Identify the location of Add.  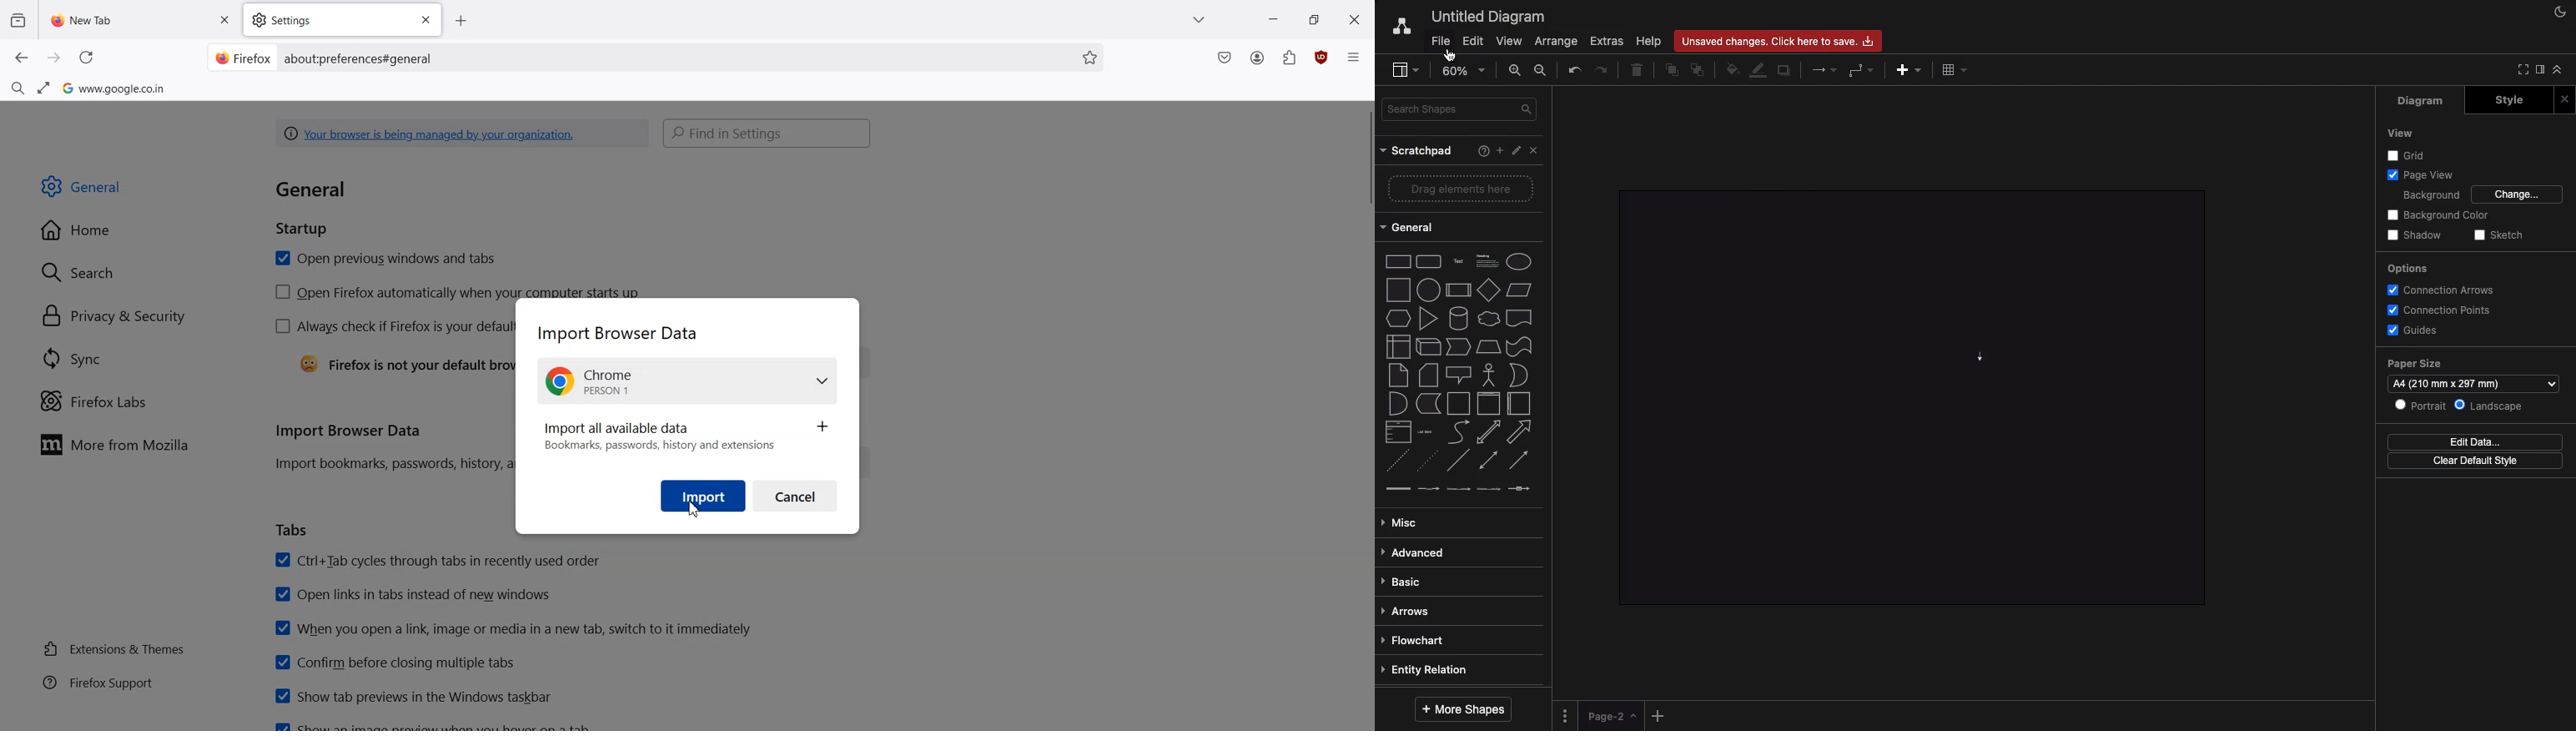
(1909, 69).